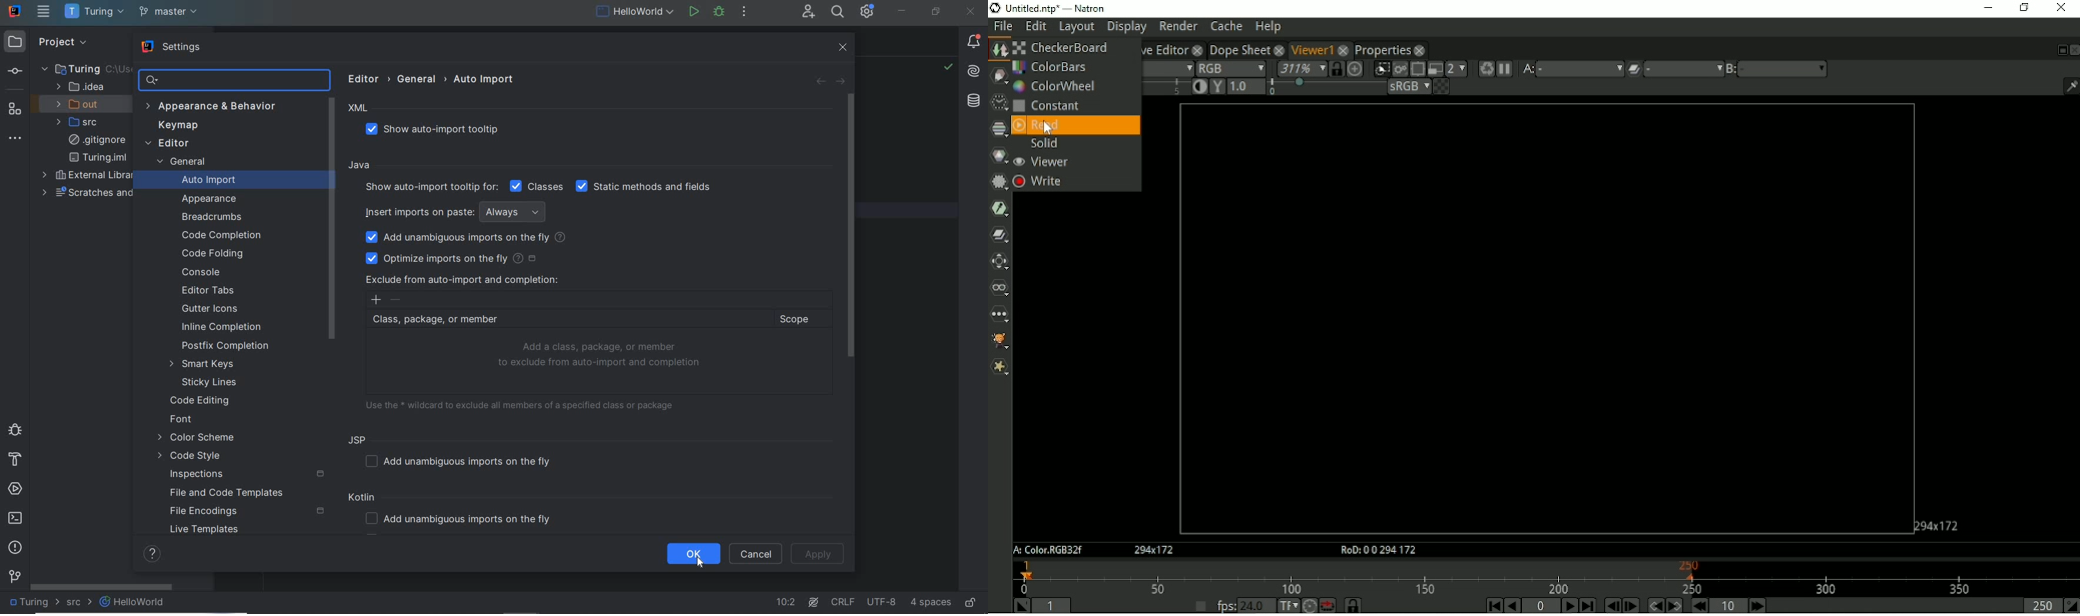  Describe the element at coordinates (136, 602) in the screenshot. I see `HELLOWORLD(FILE NAME)` at that location.